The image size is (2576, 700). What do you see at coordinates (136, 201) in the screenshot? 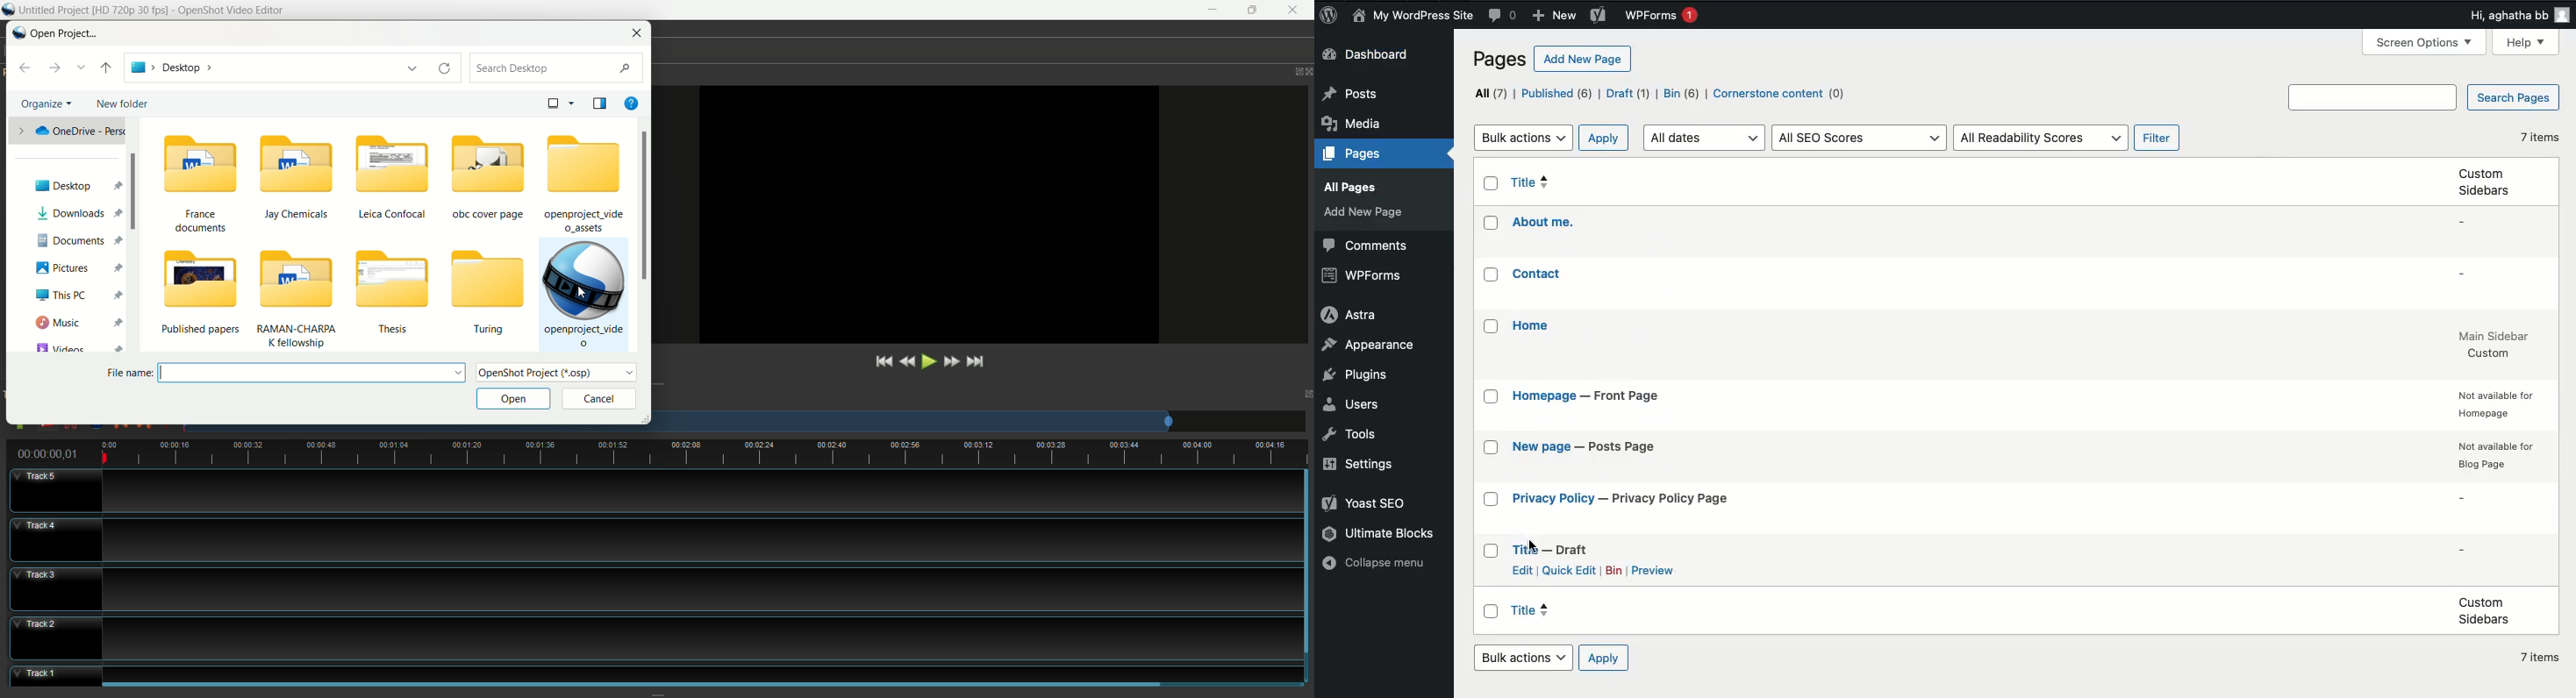
I see `scrollbar` at bounding box center [136, 201].